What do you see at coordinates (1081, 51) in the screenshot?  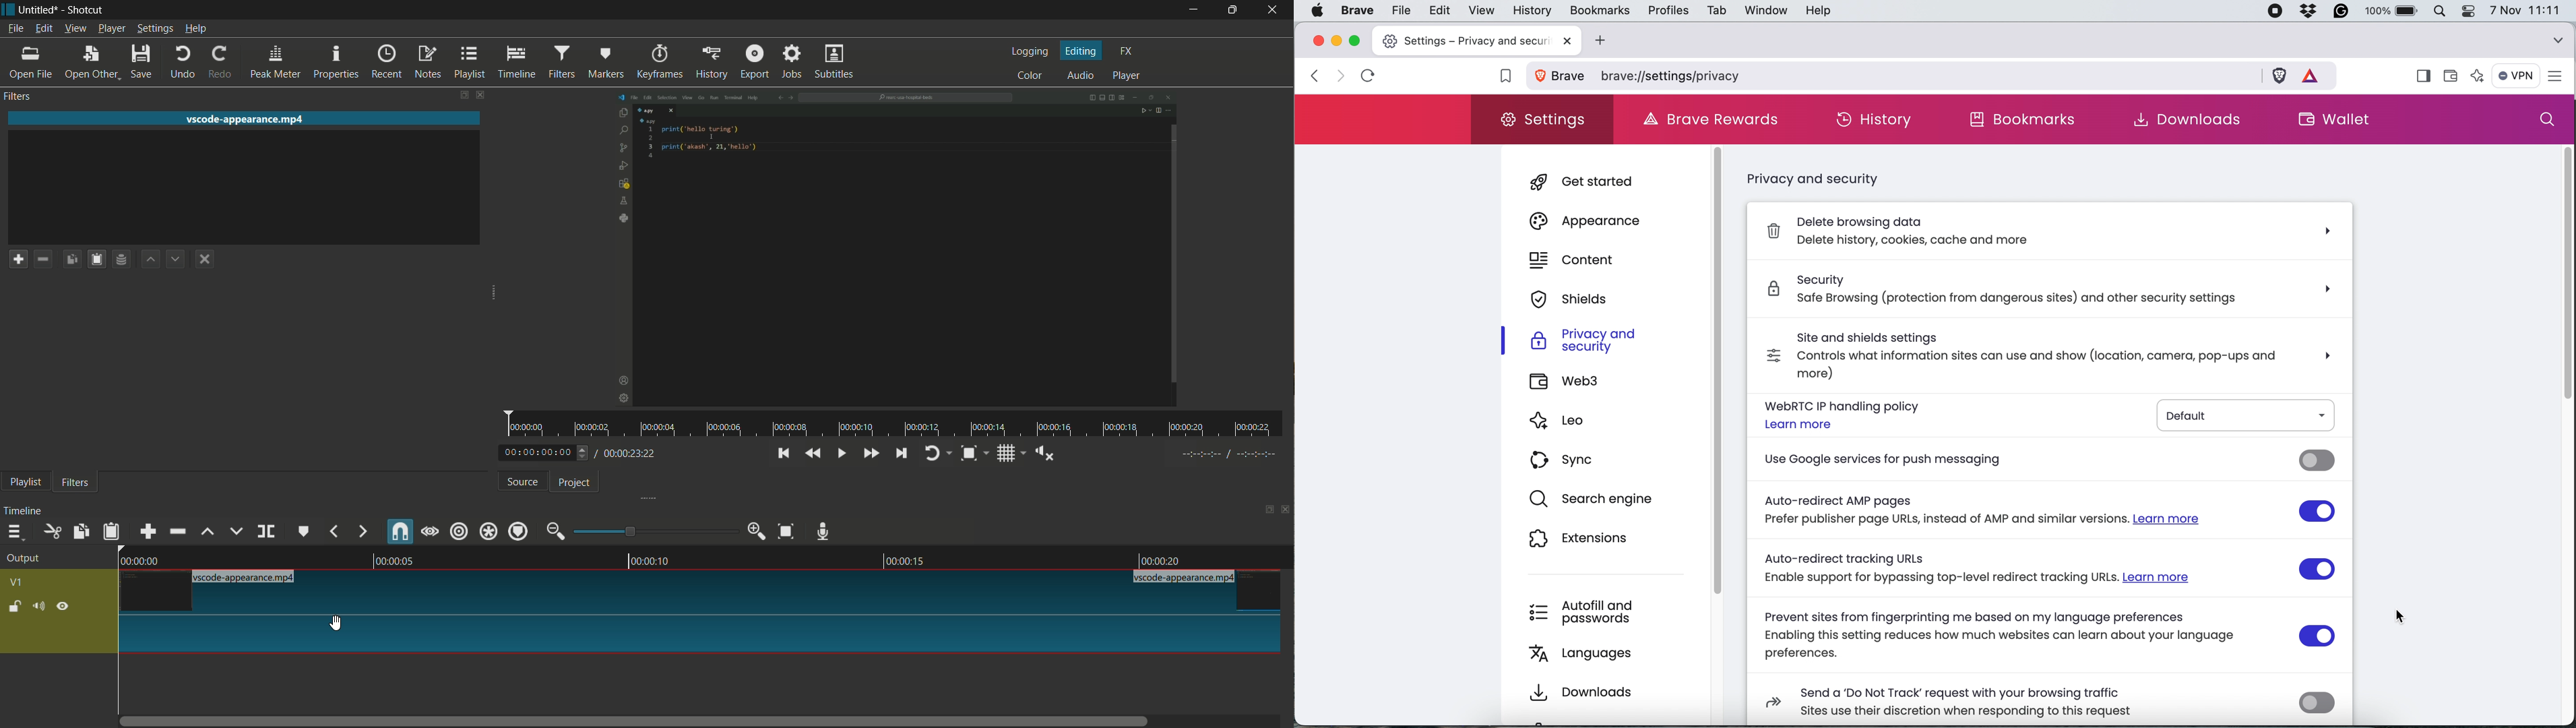 I see `editing` at bounding box center [1081, 51].